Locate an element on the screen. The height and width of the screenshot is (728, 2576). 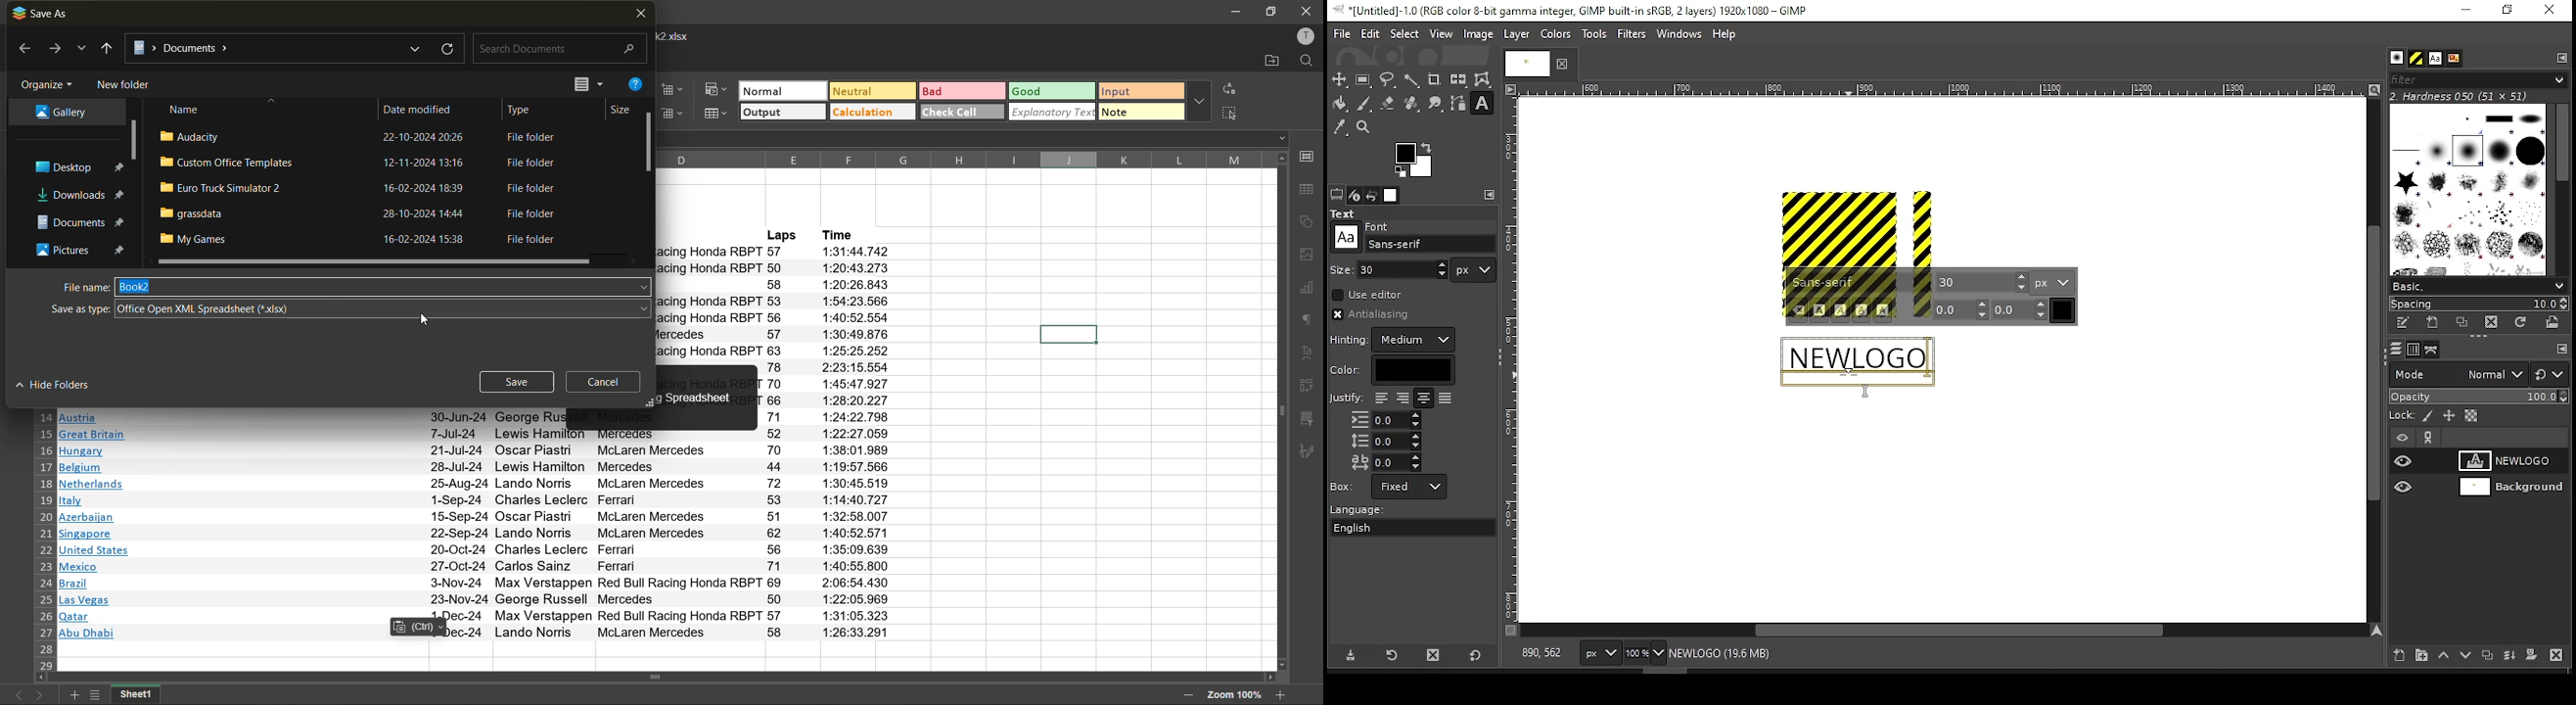
file is located at coordinates (356, 138).